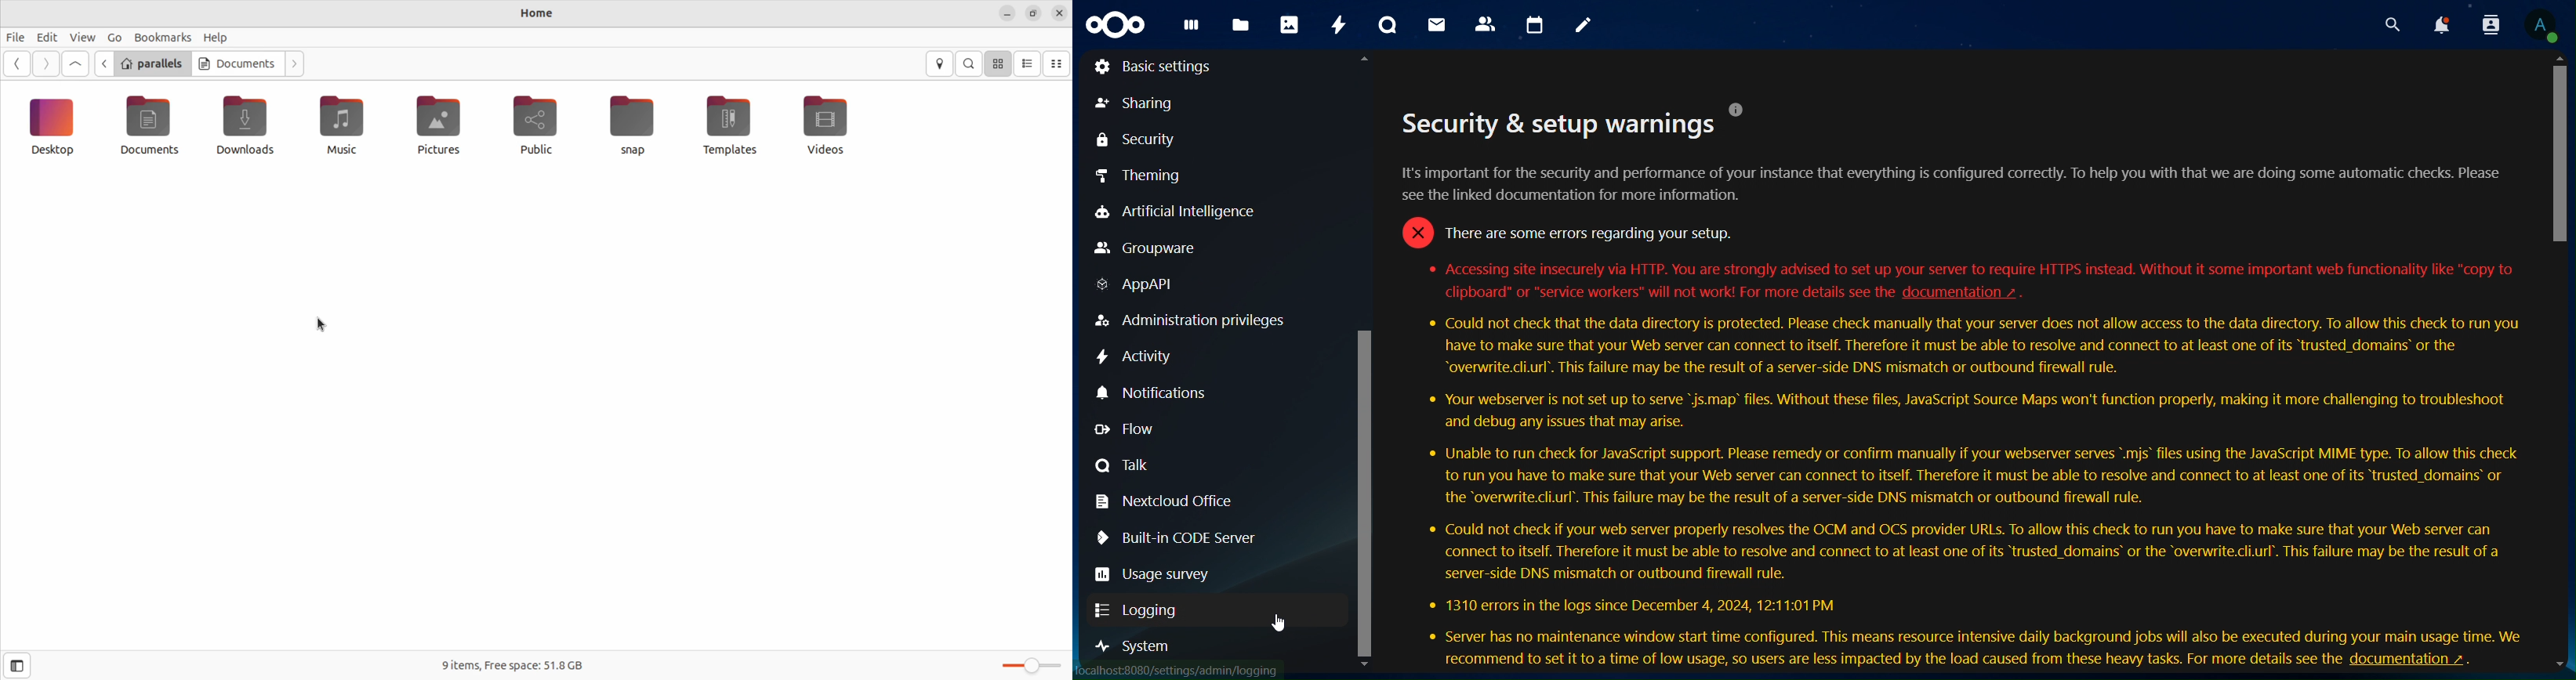 This screenshot has width=2576, height=700. What do you see at coordinates (1061, 12) in the screenshot?
I see `close` at bounding box center [1061, 12].